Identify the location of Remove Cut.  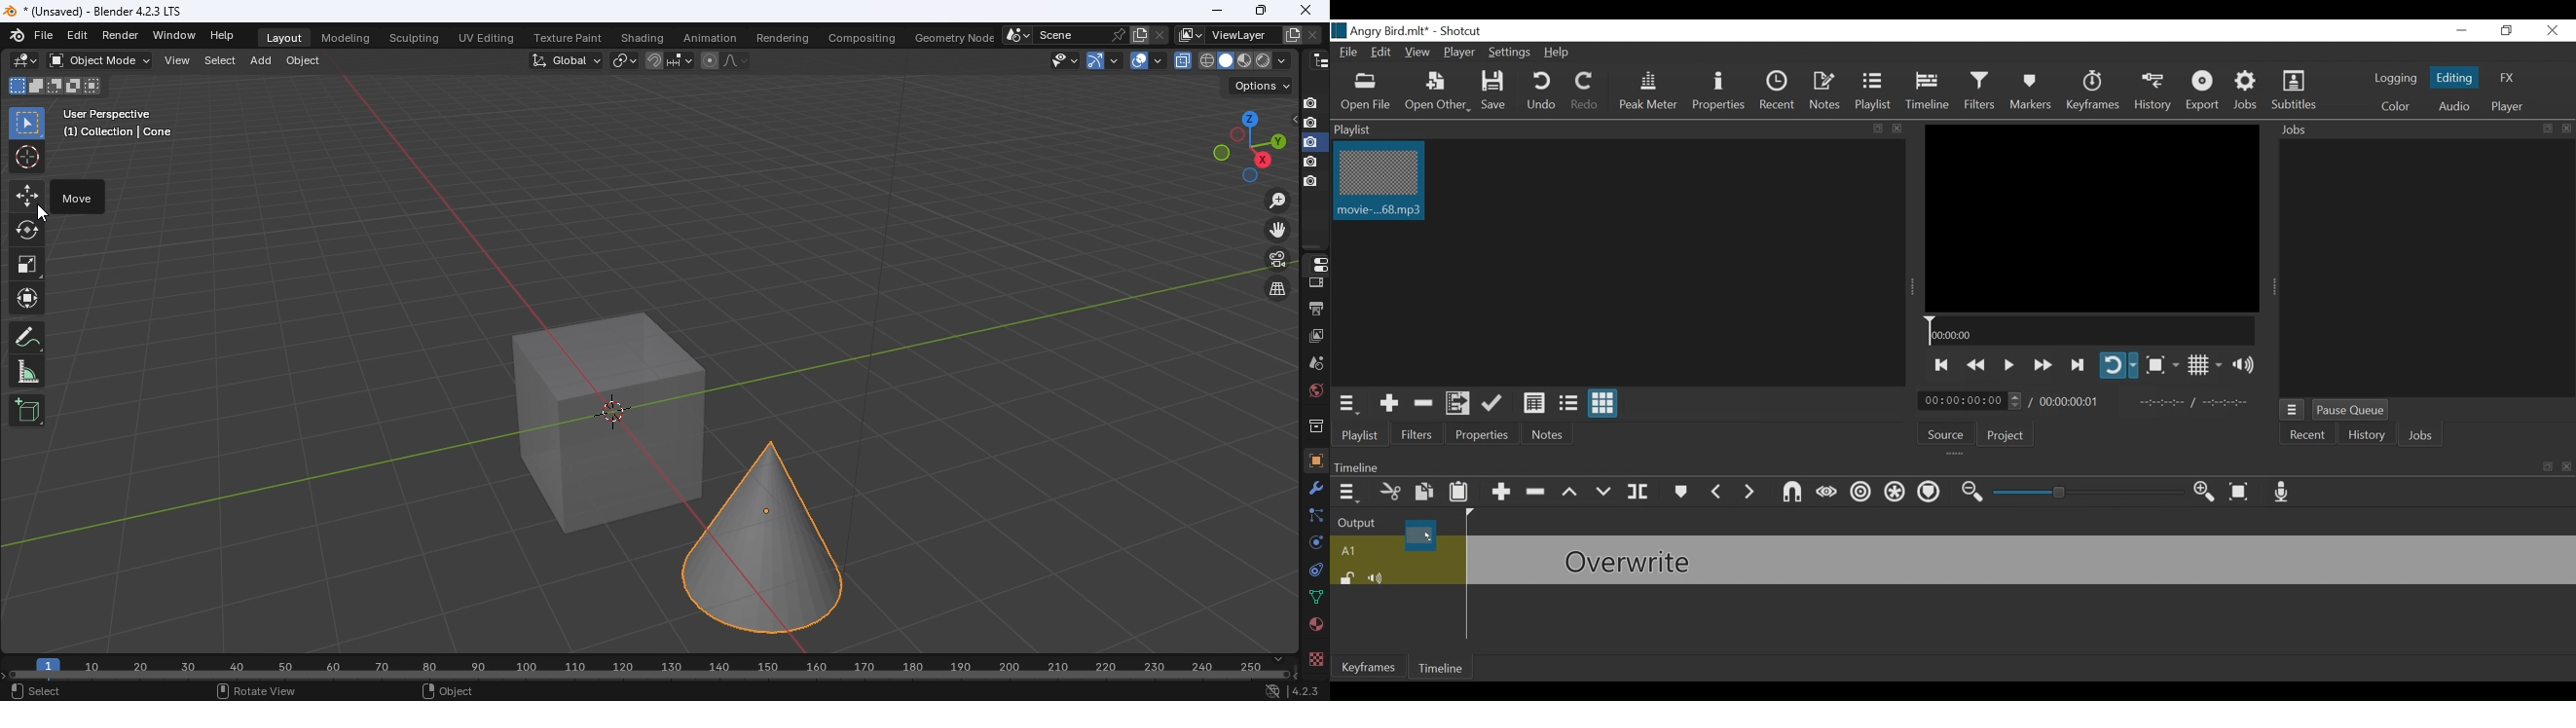
(1424, 404).